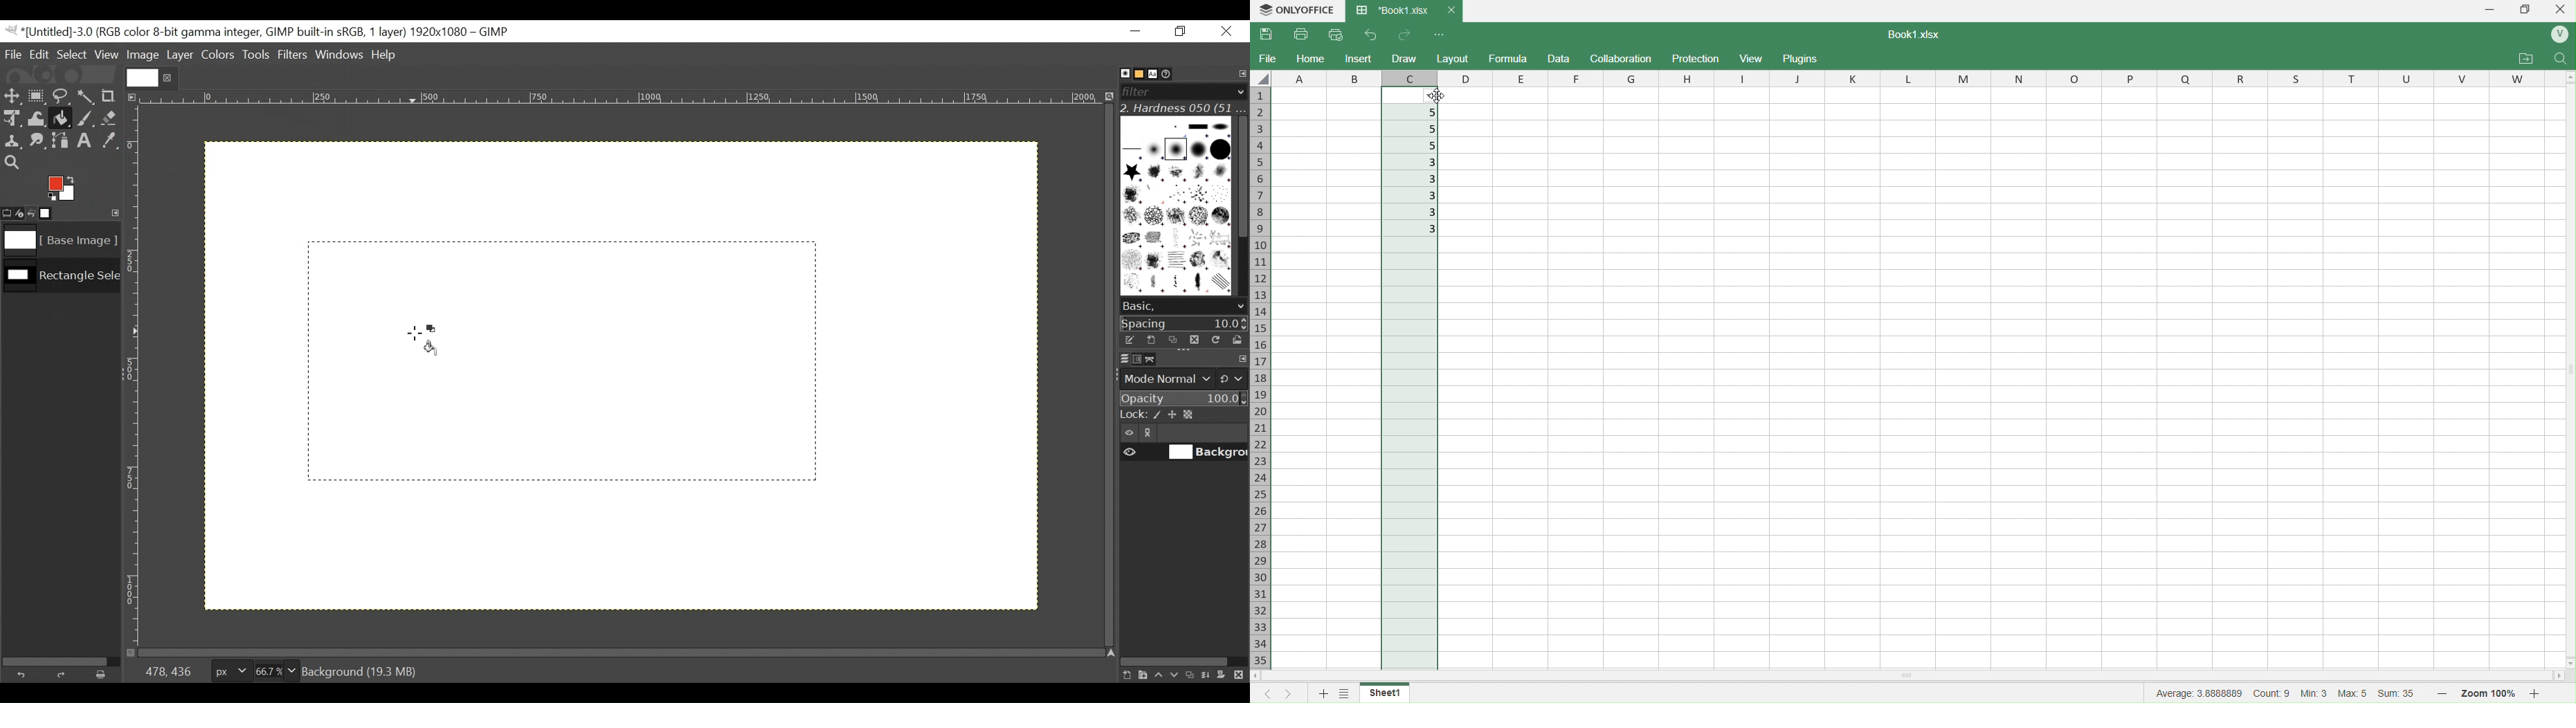 The height and width of the screenshot is (728, 2576). What do you see at coordinates (2009, 675) in the screenshot?
I see `Scrollbar` at bounding box center [2009, 675].